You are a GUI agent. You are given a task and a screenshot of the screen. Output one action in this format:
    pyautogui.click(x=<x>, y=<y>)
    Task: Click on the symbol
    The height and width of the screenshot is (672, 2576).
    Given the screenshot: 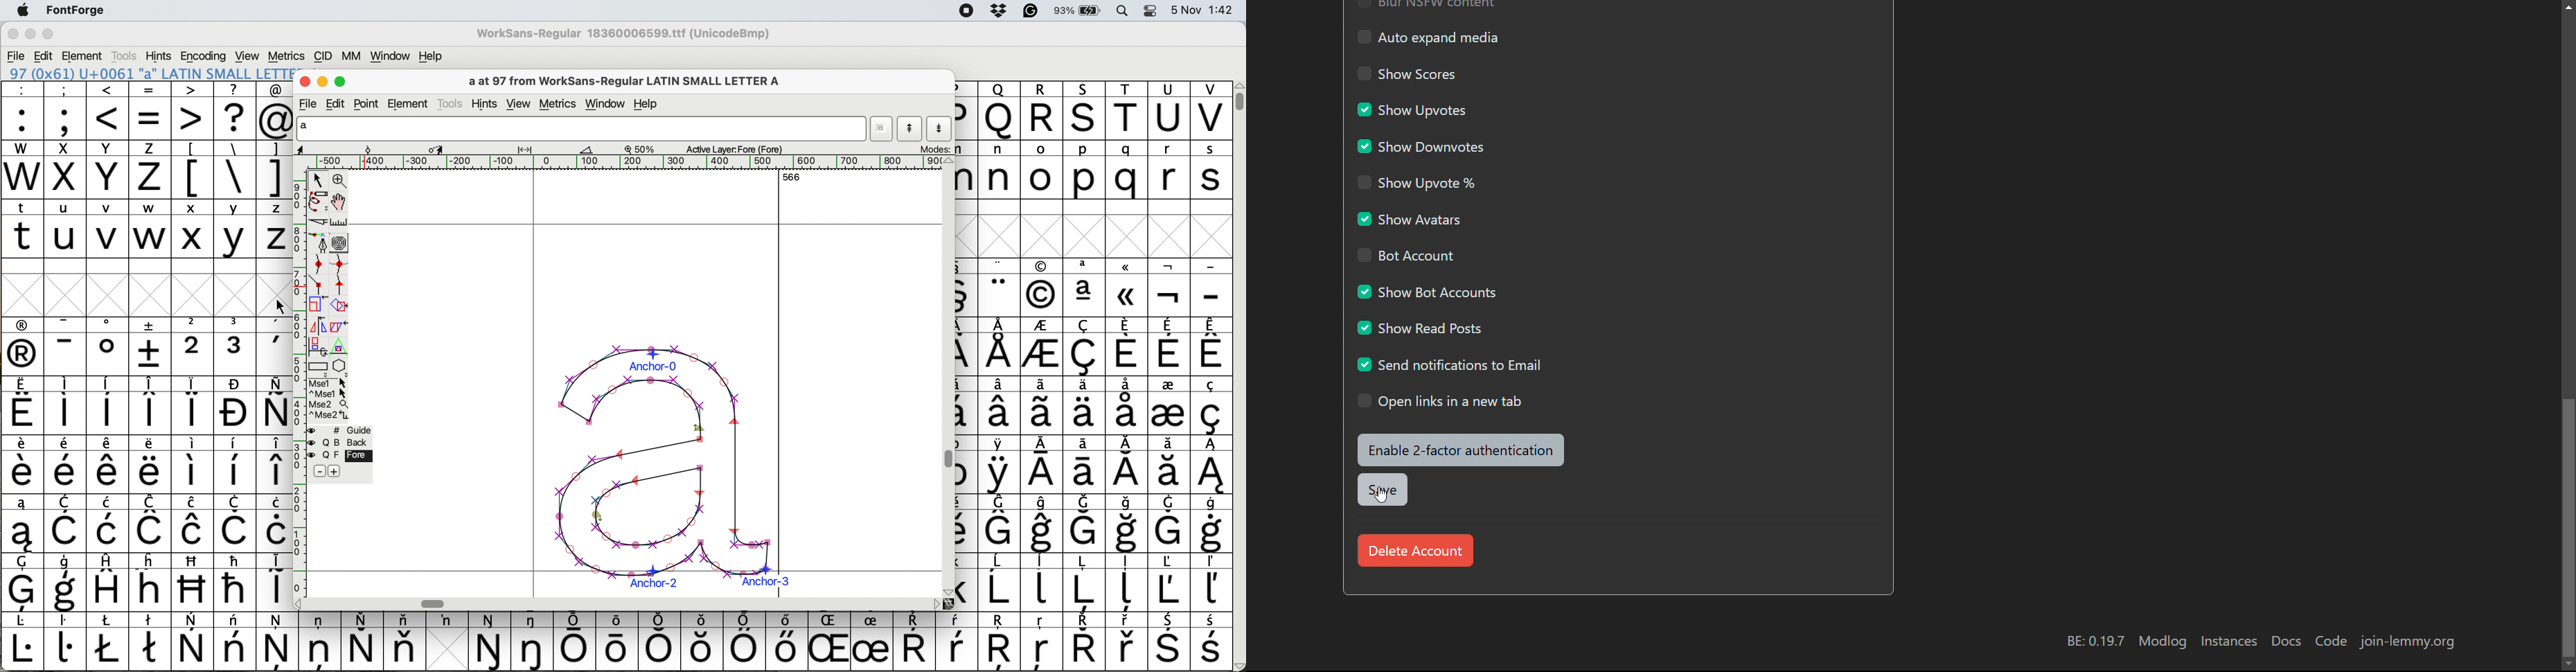 What is the action you would take?
    pyautogui.click(x=1128, y=465)
    